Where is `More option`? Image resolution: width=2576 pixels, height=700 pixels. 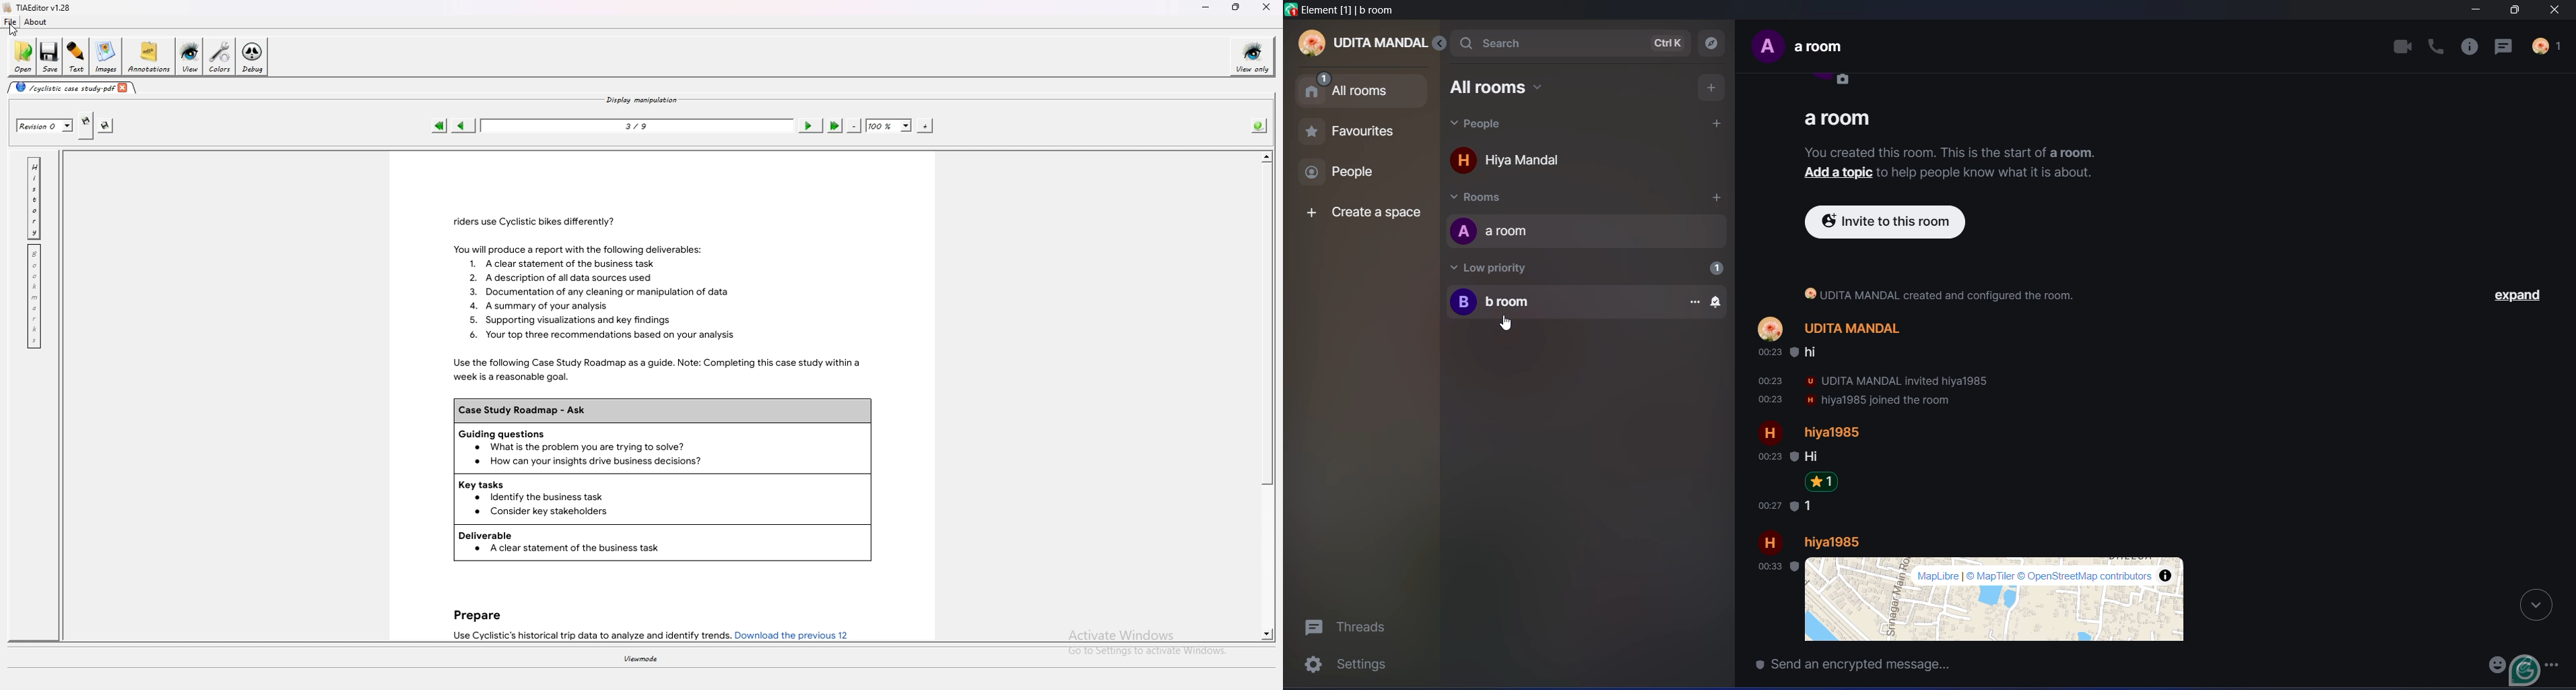 More option is located at coordinates (2556, 662).